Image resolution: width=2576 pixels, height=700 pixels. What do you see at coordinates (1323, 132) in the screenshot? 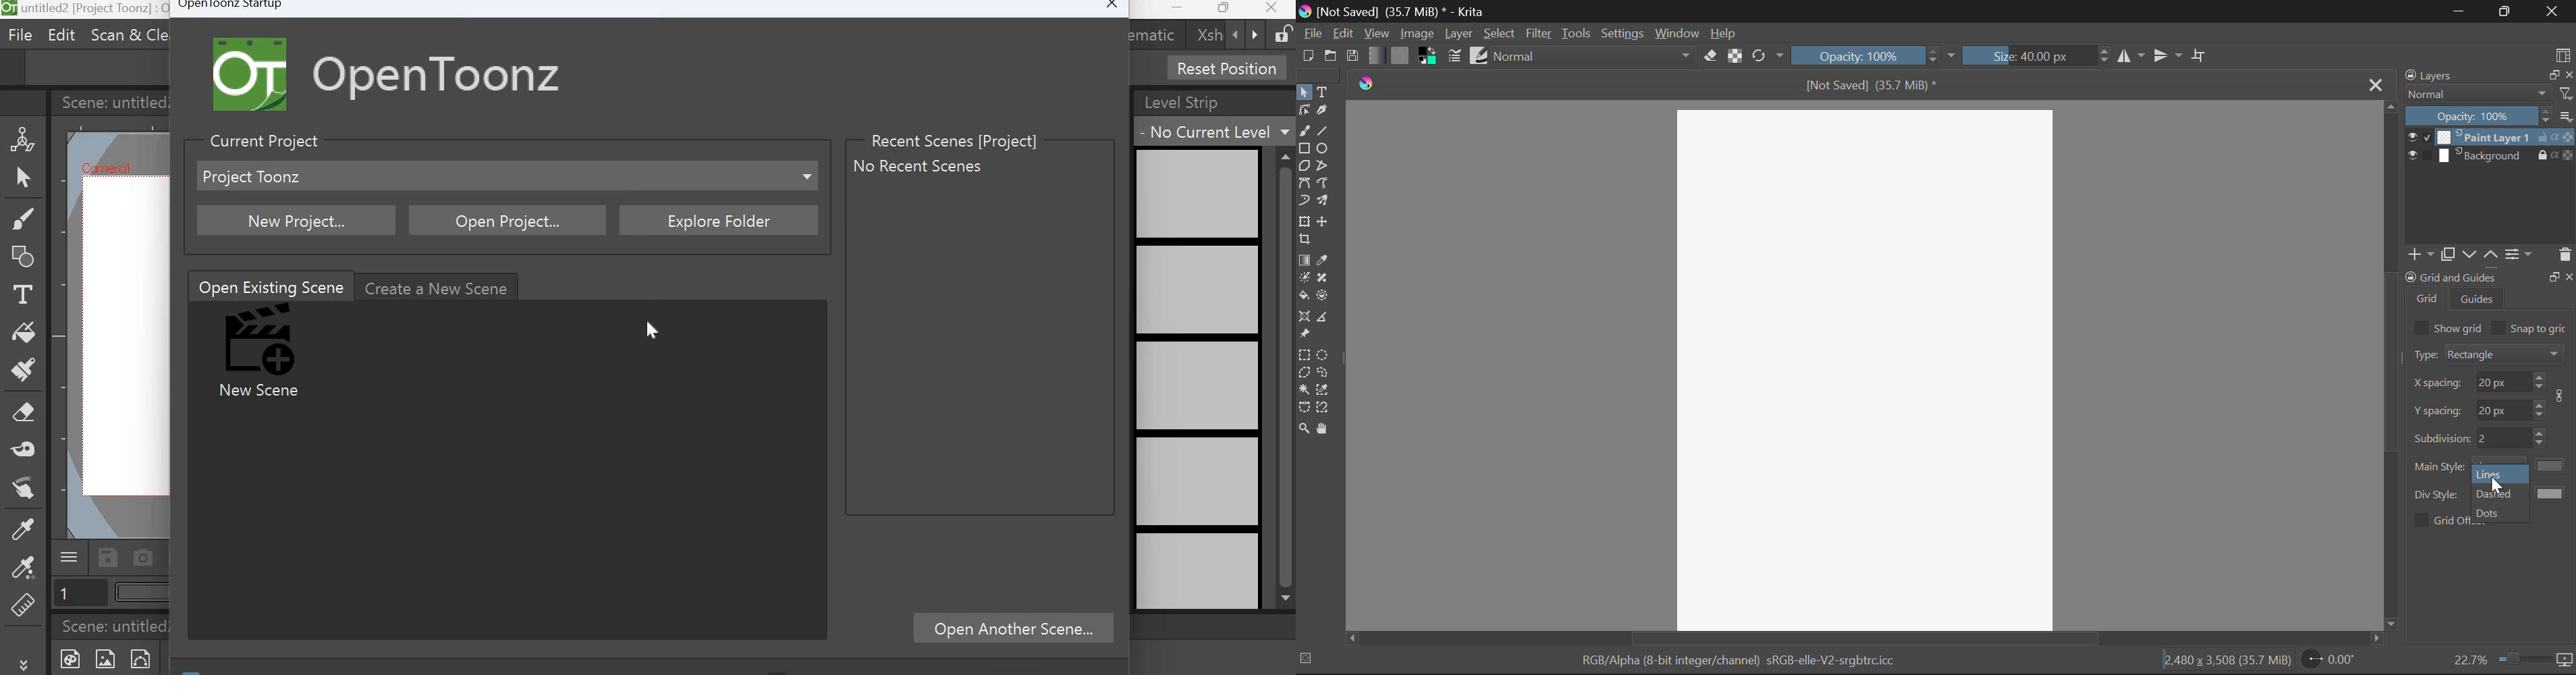
I see `Line` at bounding box center [1323, 132].